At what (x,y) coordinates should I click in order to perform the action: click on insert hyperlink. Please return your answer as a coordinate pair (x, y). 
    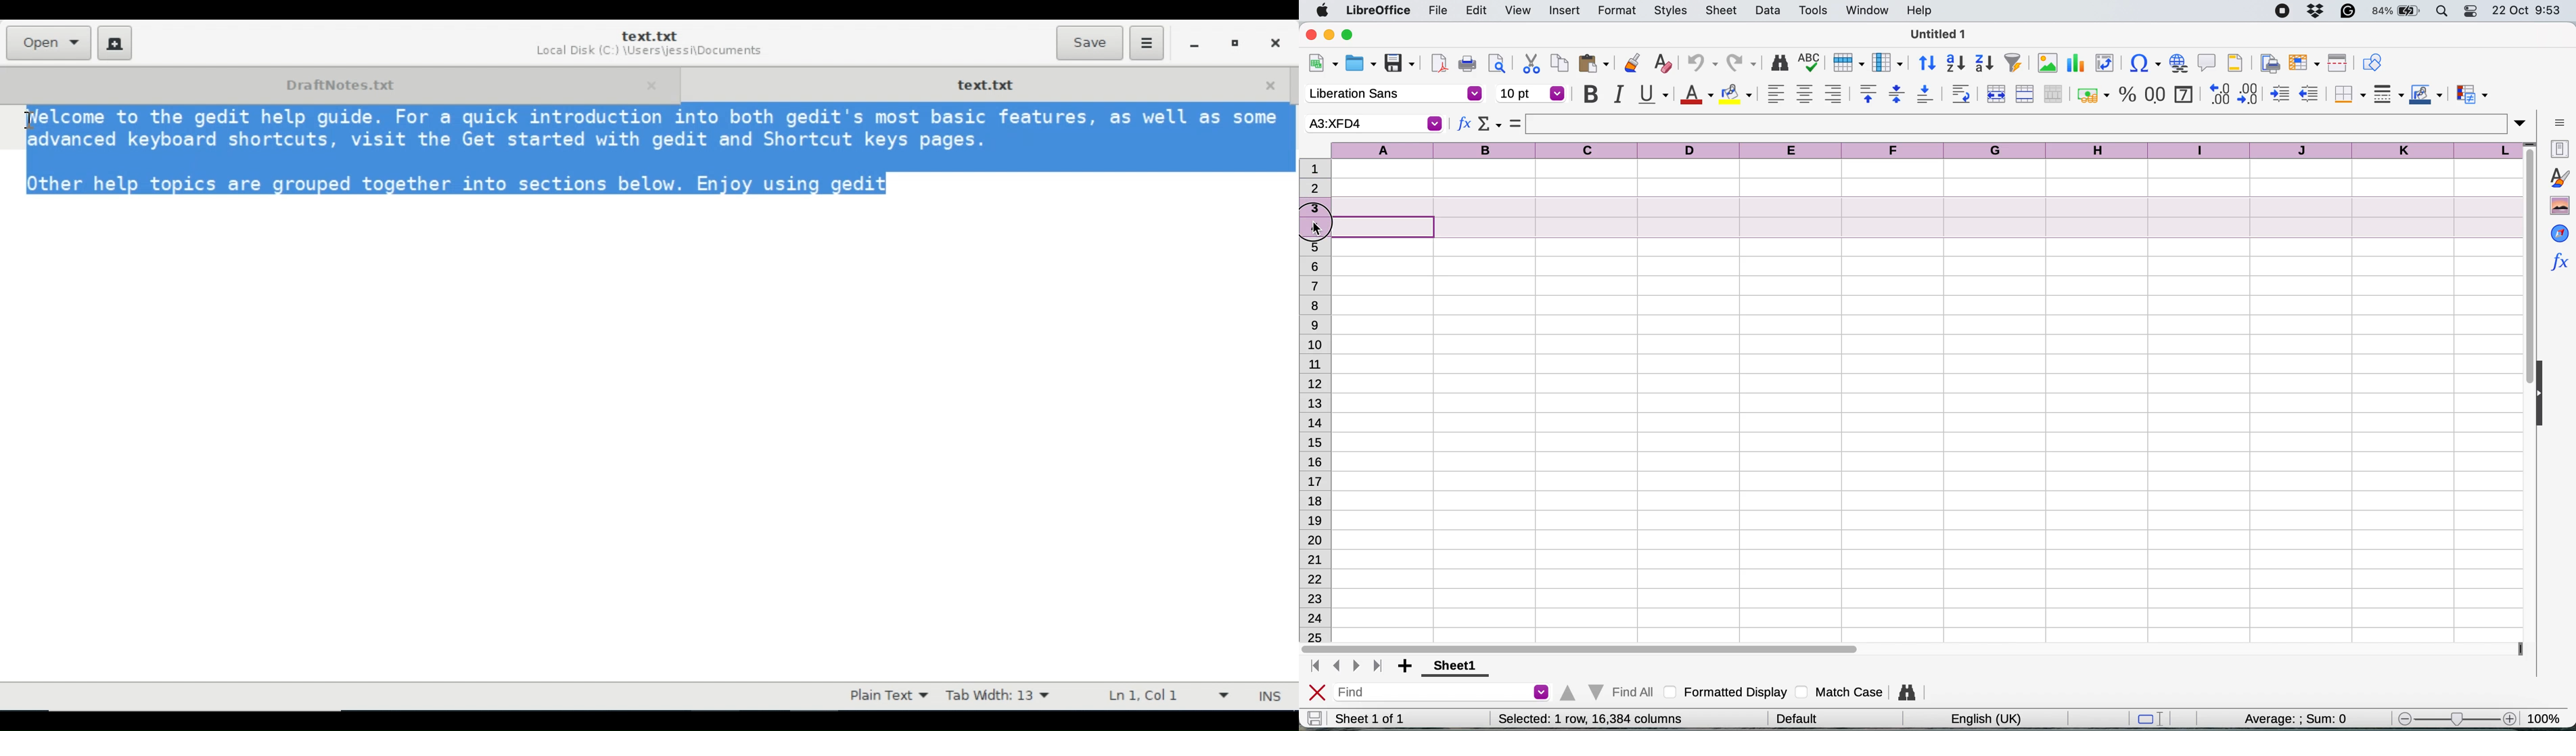
    Looking at the image, I should click on (2177, 62).